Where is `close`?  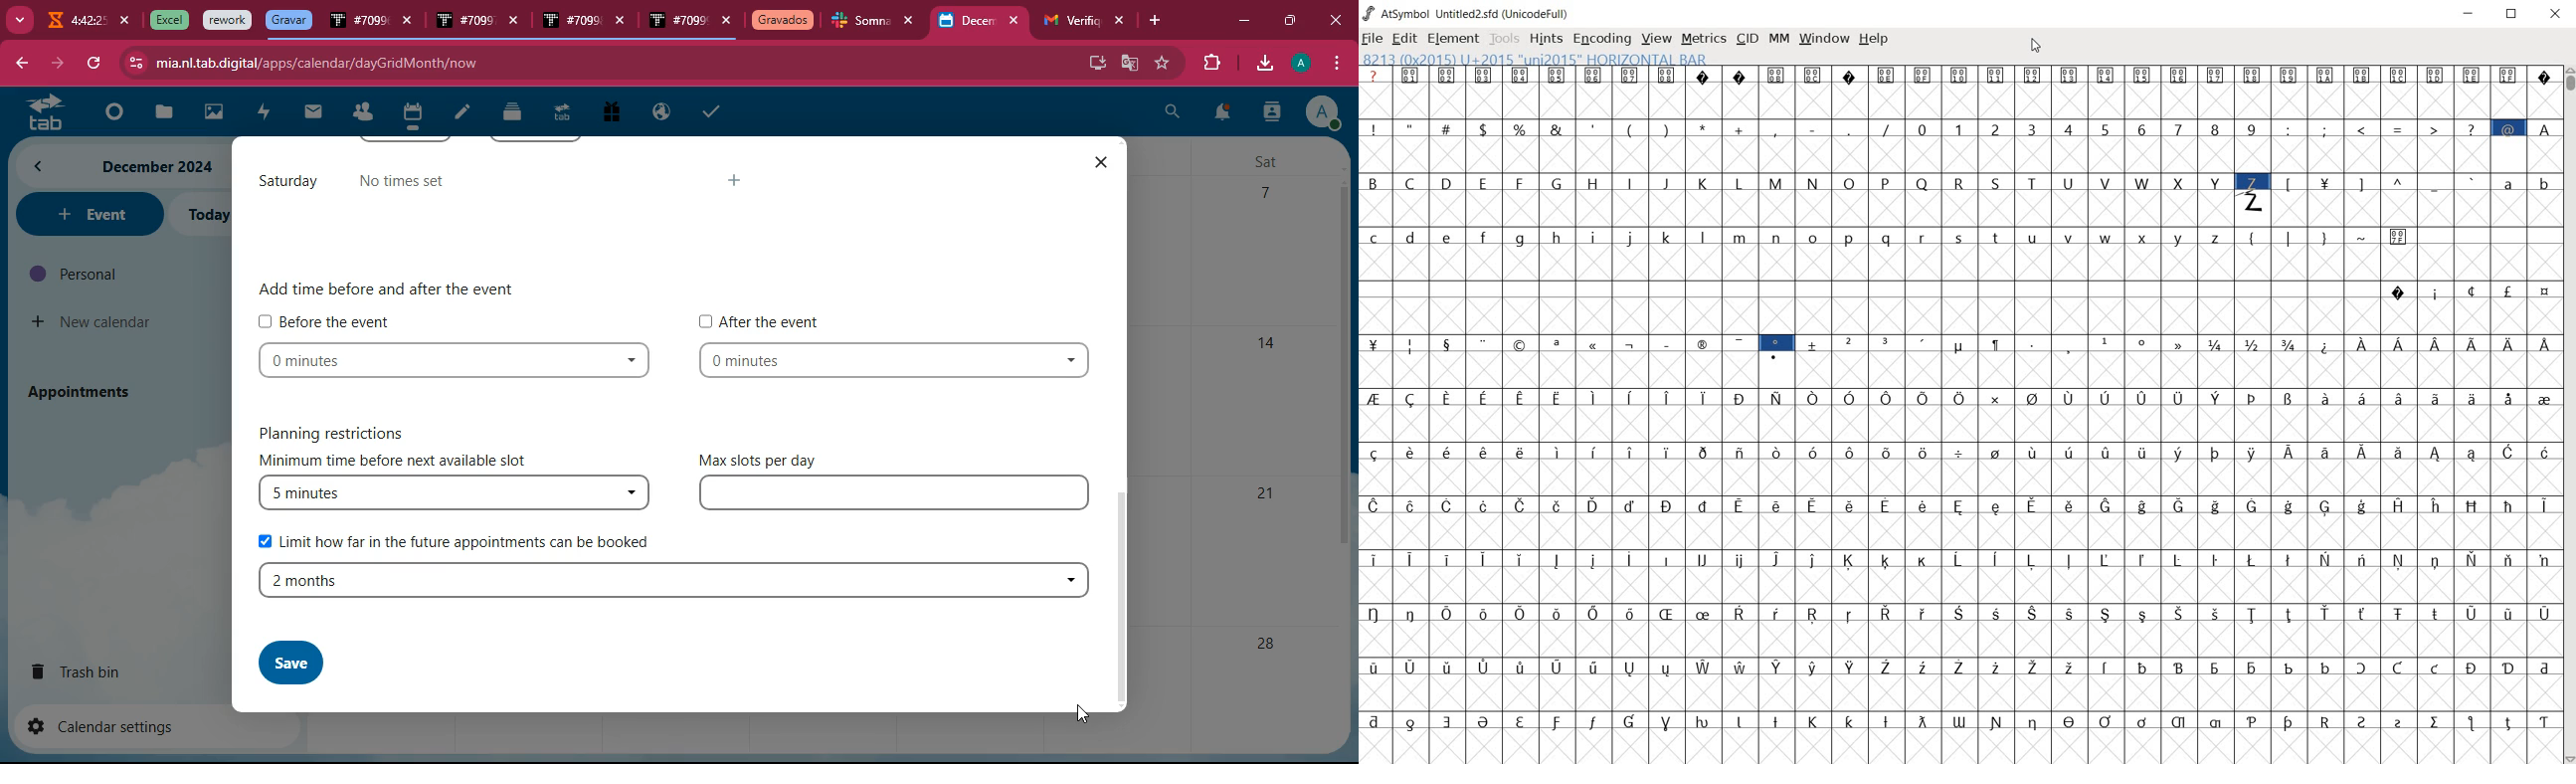 close is located at coordinates (518, 24).